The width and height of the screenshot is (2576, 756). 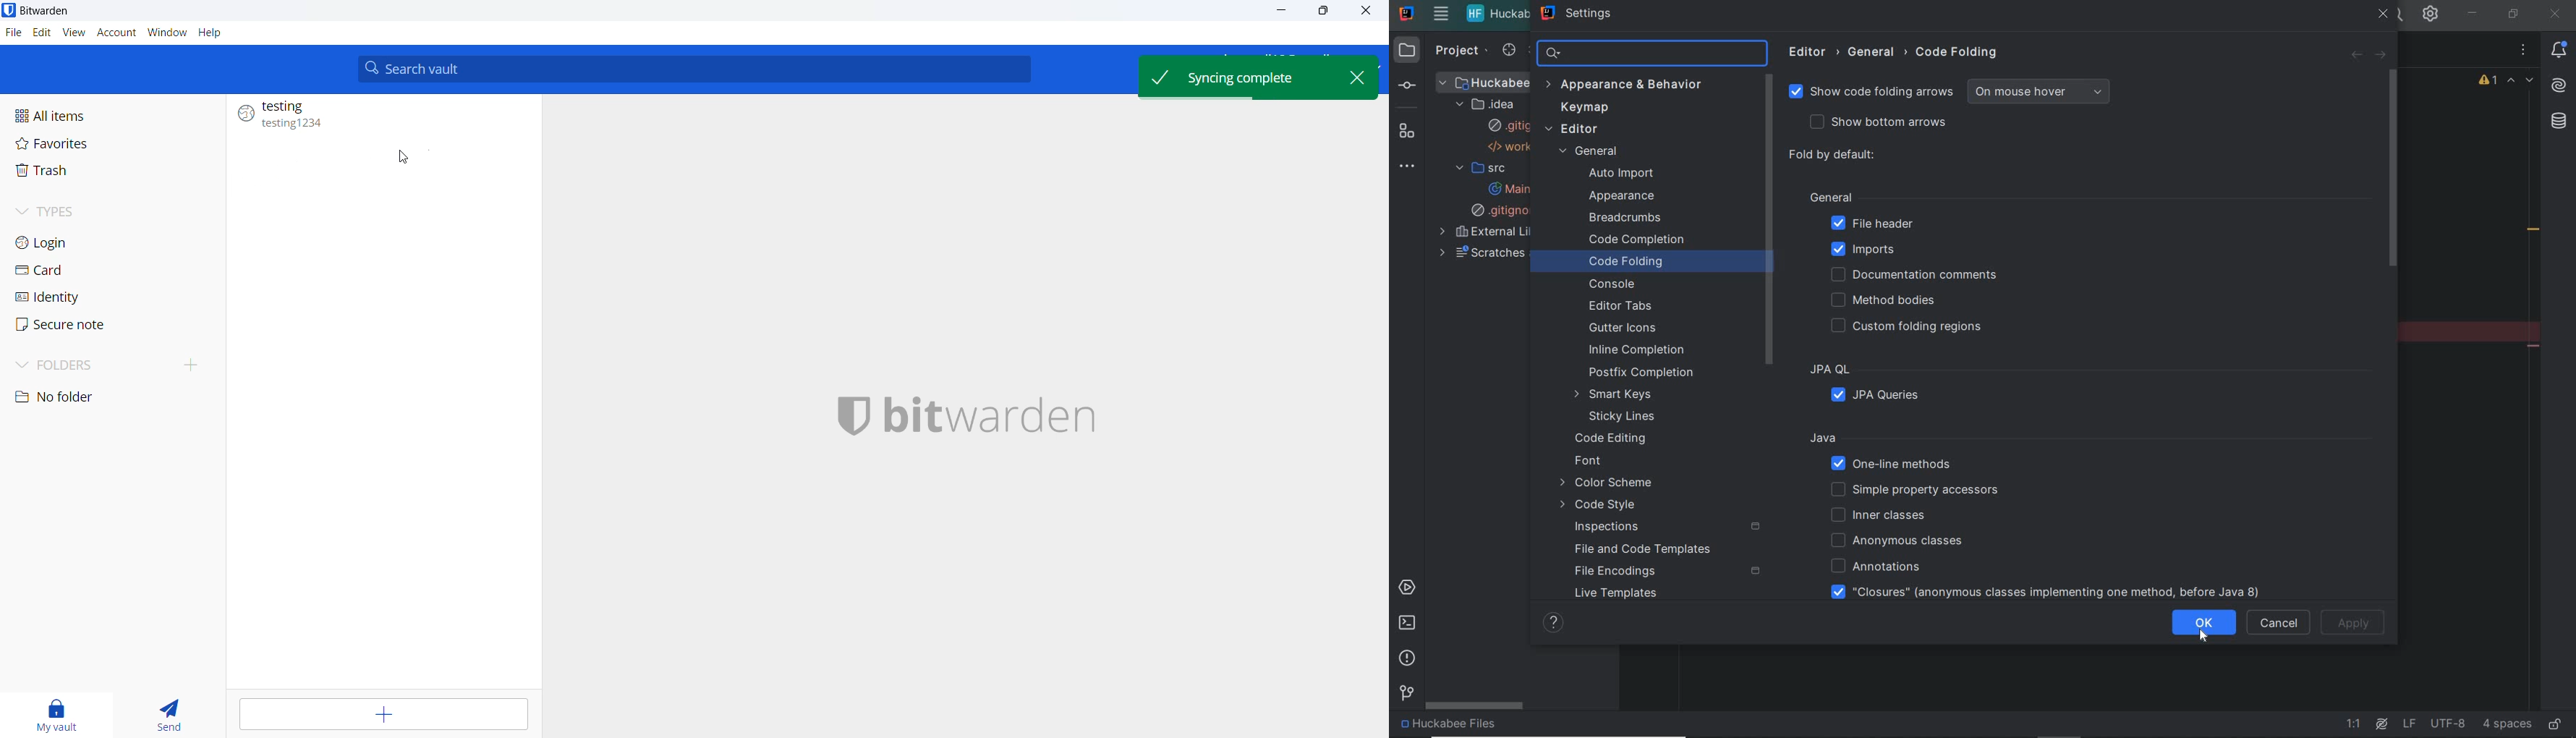 What do you see at coordinates (169, 718) in the screenshot?
I see `send` at bounding box center [169, 718].